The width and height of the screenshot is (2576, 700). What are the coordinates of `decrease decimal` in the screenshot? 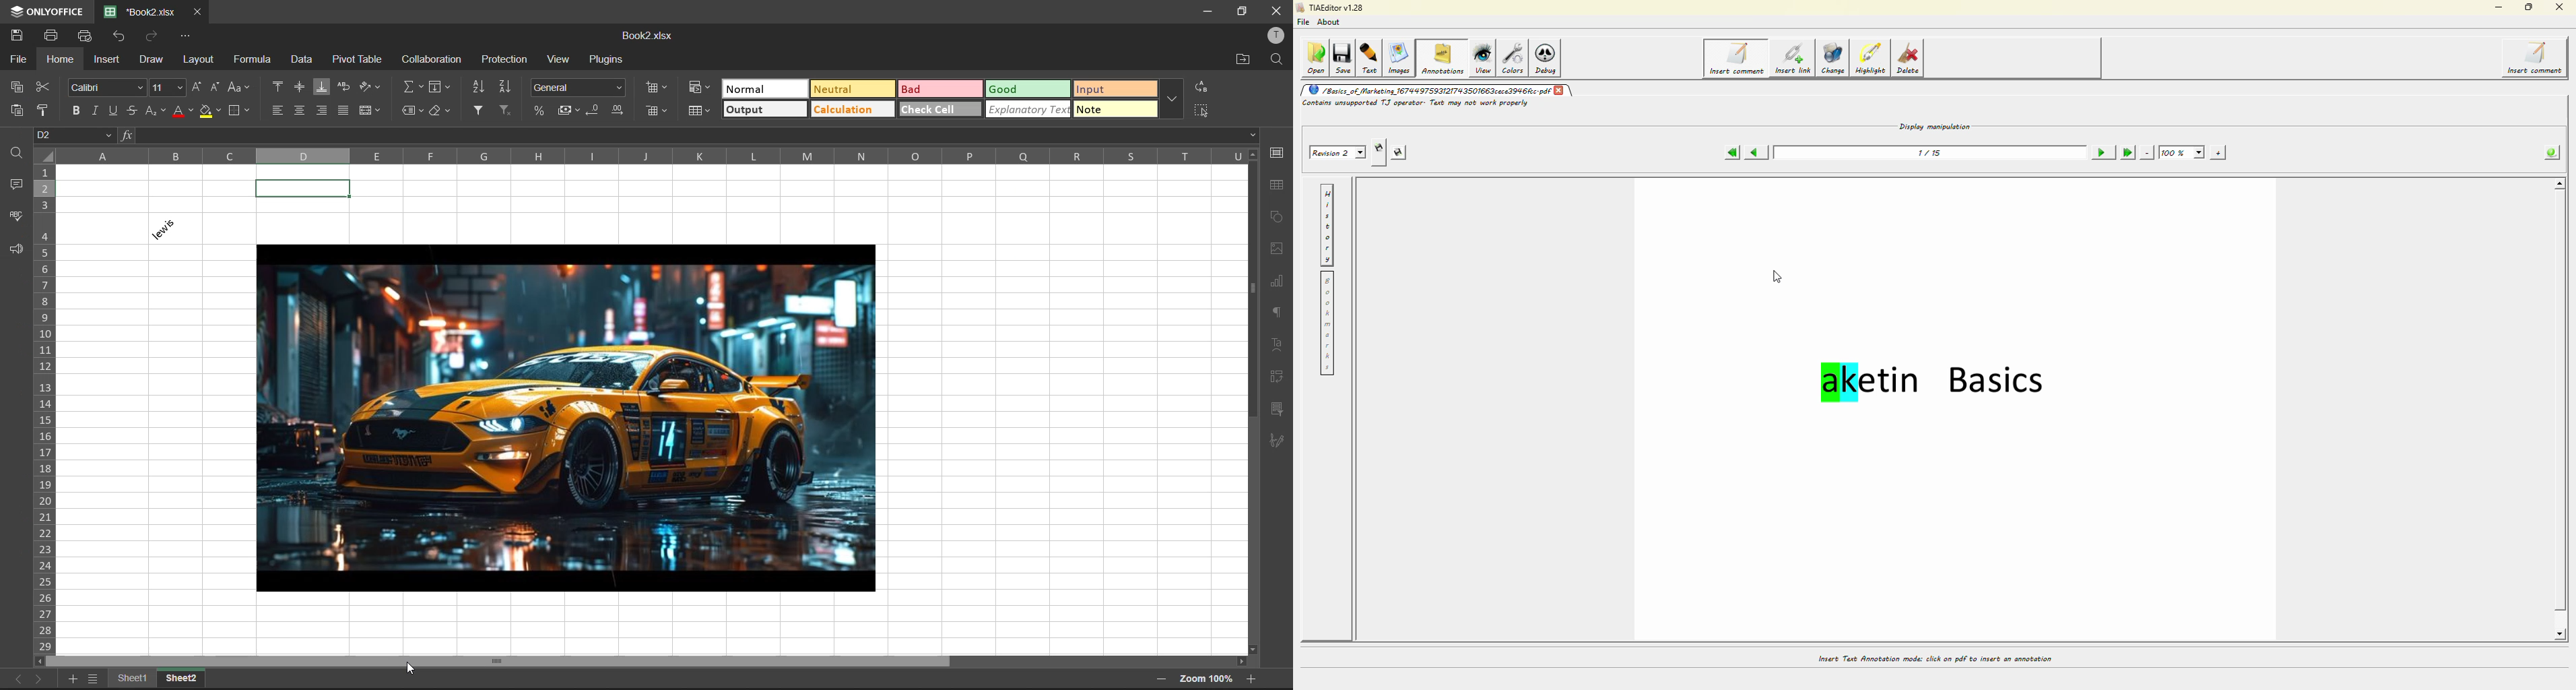 It's located at (593, 111).